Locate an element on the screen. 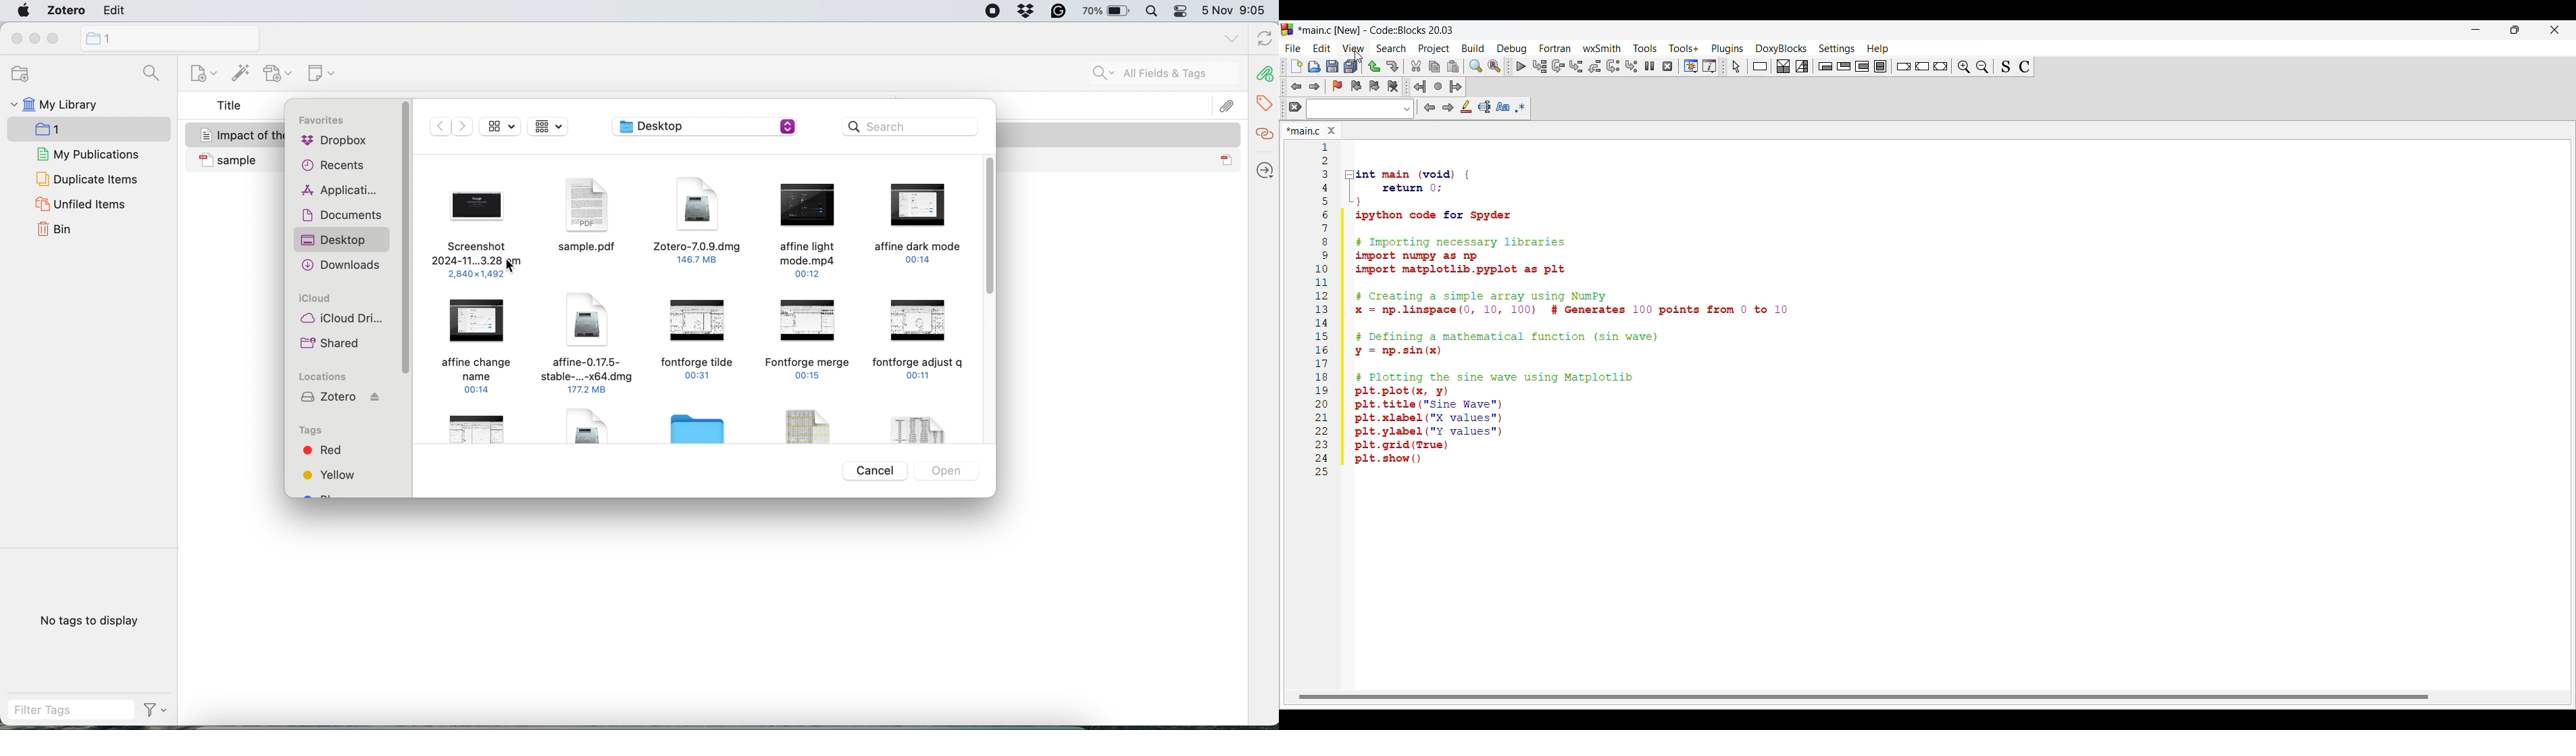 The width and height of the screenshot is (2576, 756). Next instruction is located at coordinates (1613, 66).